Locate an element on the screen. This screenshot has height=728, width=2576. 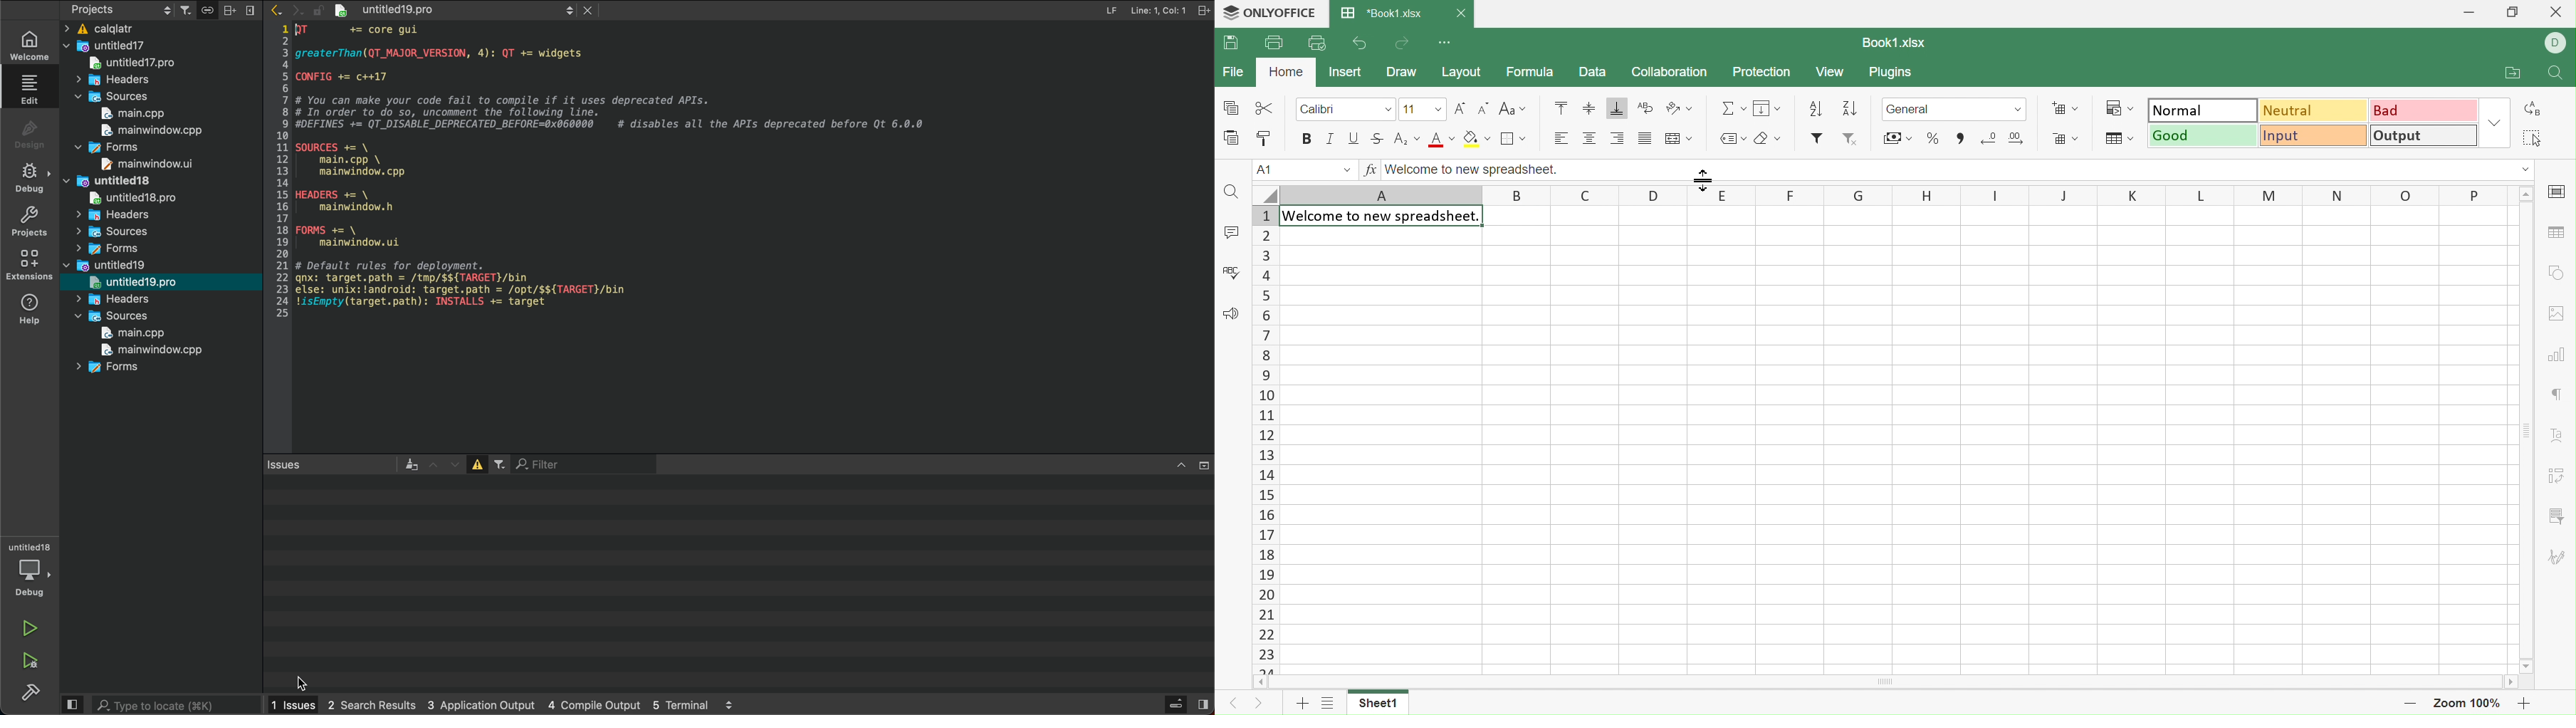
line: 1 col: 1 is located at coordinates (1158, 11).